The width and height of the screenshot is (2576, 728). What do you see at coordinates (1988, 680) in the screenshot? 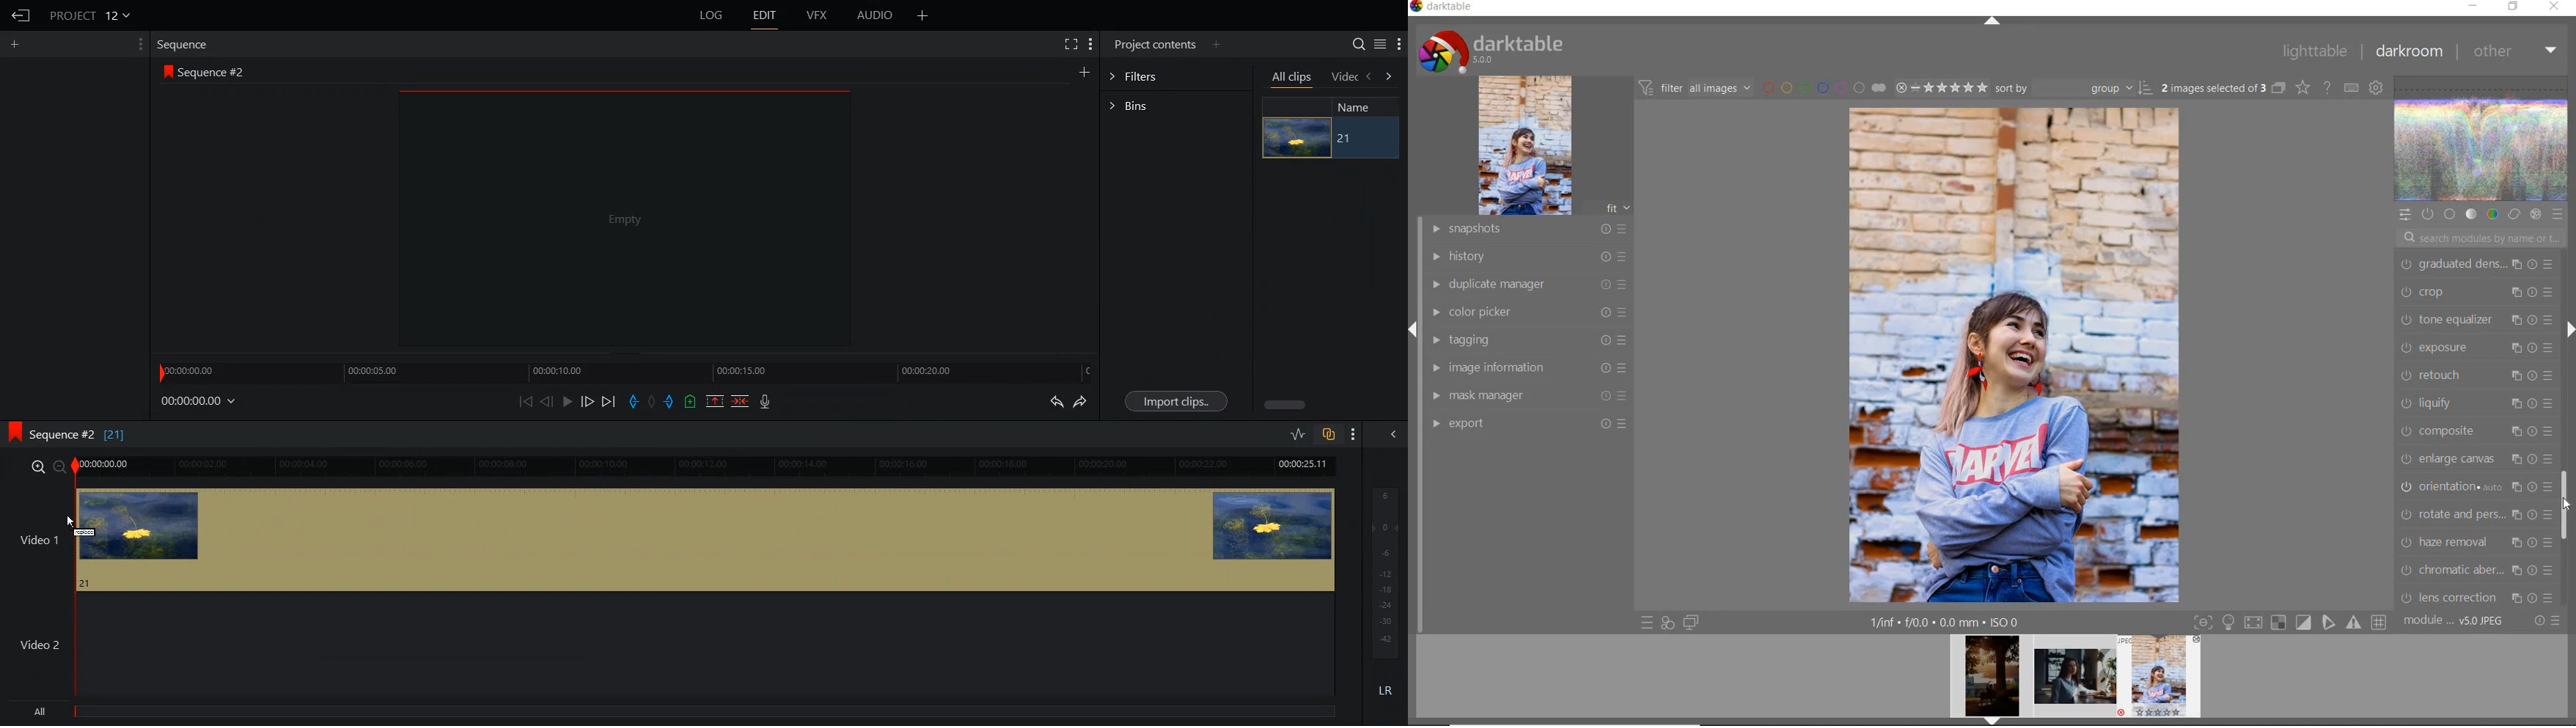
I see `image preview` at bounding box center [1988, 680].